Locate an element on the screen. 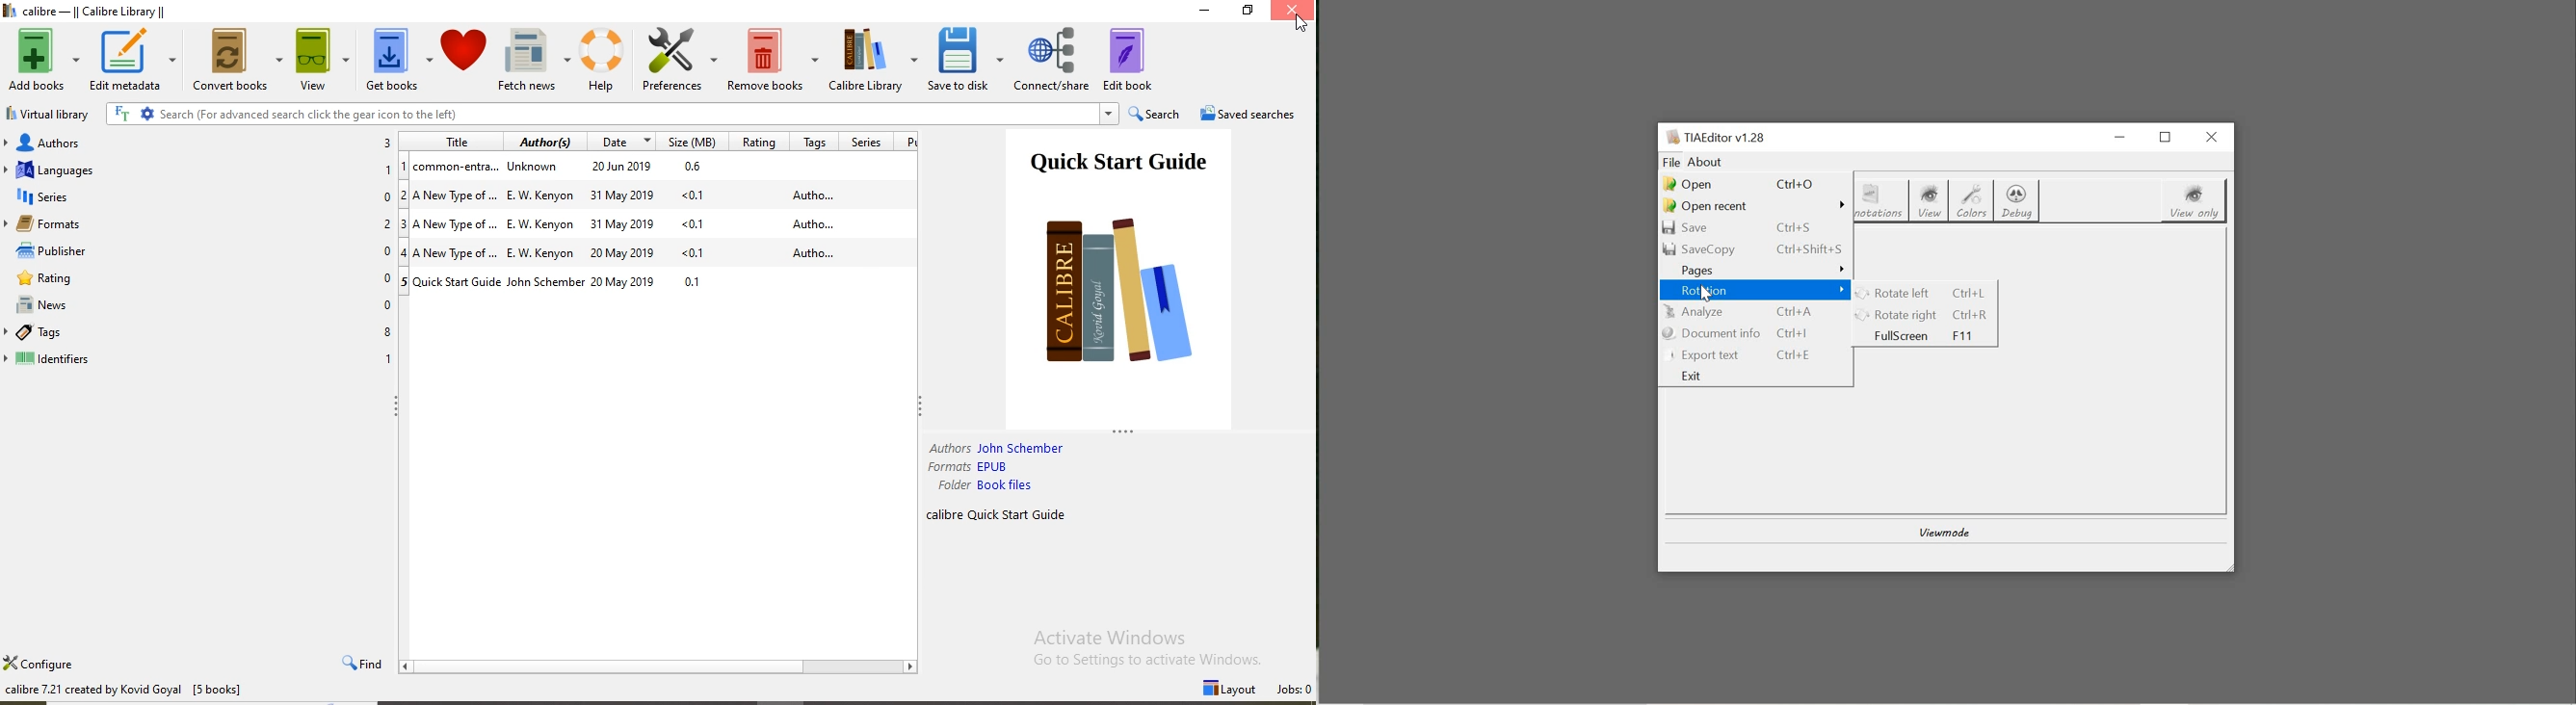 The height and width of the screenshot is (728, 2576). Folder Book files is located at coordinates (986, 485).